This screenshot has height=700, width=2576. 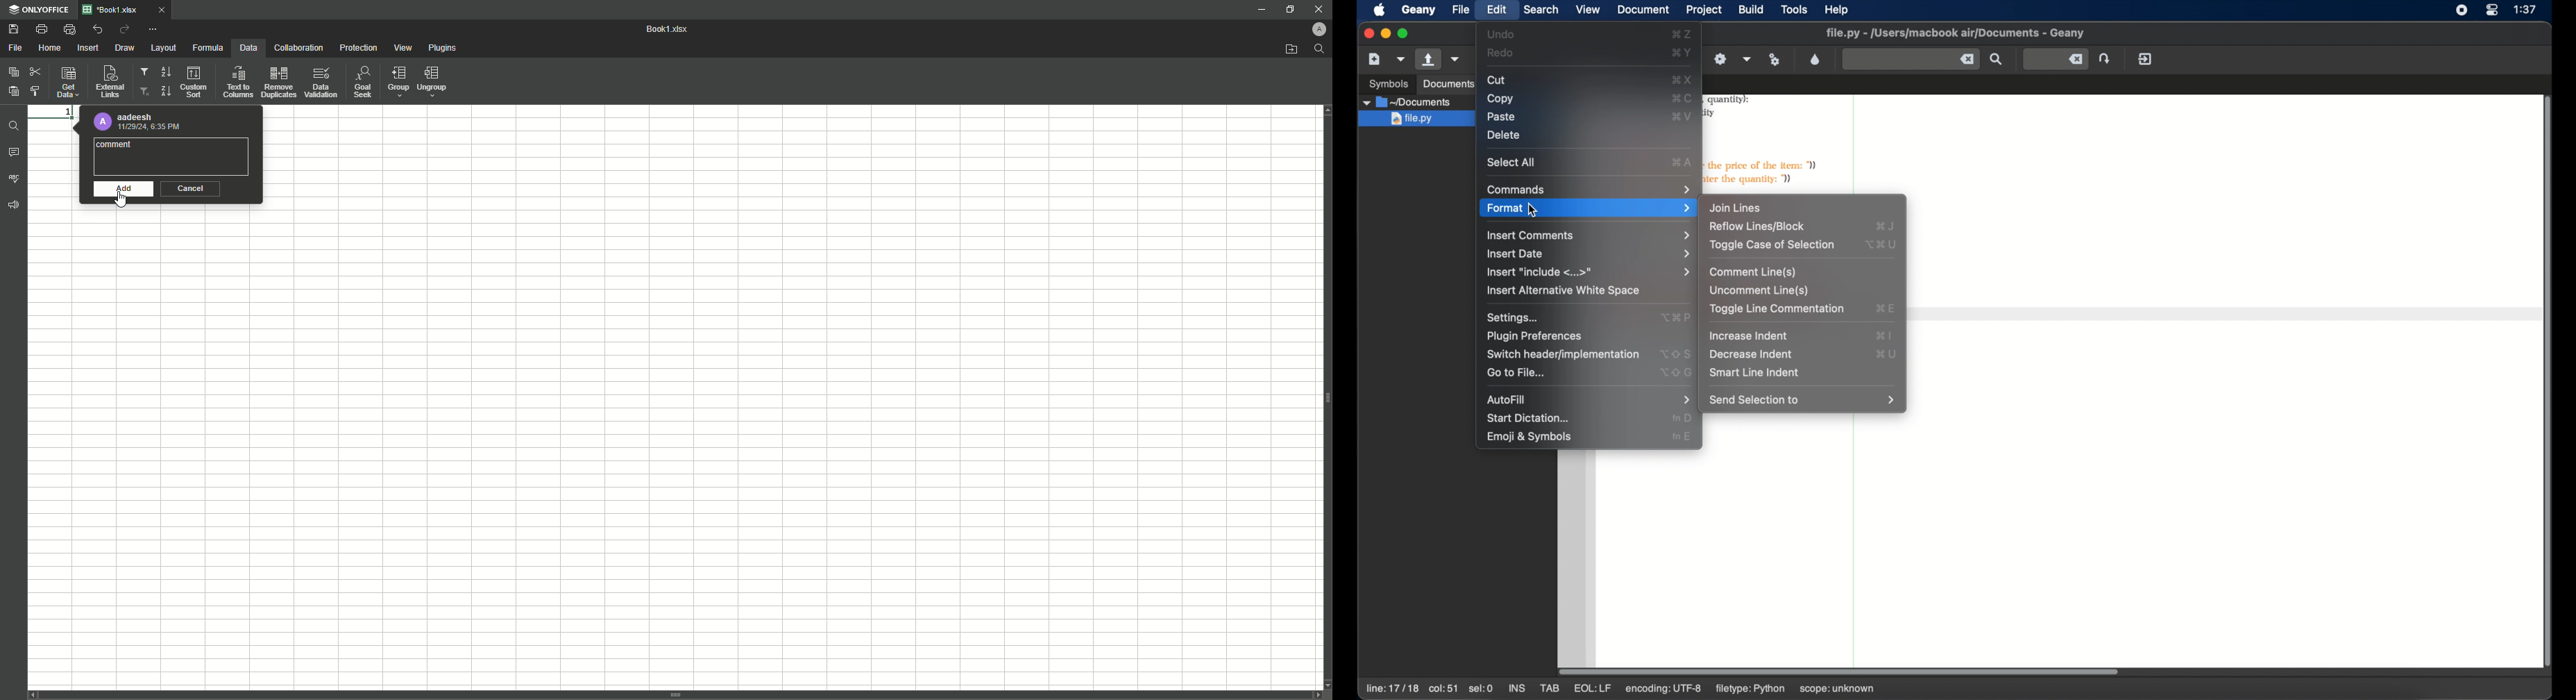 What do you see at coordinates (166, 72) in the screenshot?
I see `Sort Down` at bounding box center [166, 72].